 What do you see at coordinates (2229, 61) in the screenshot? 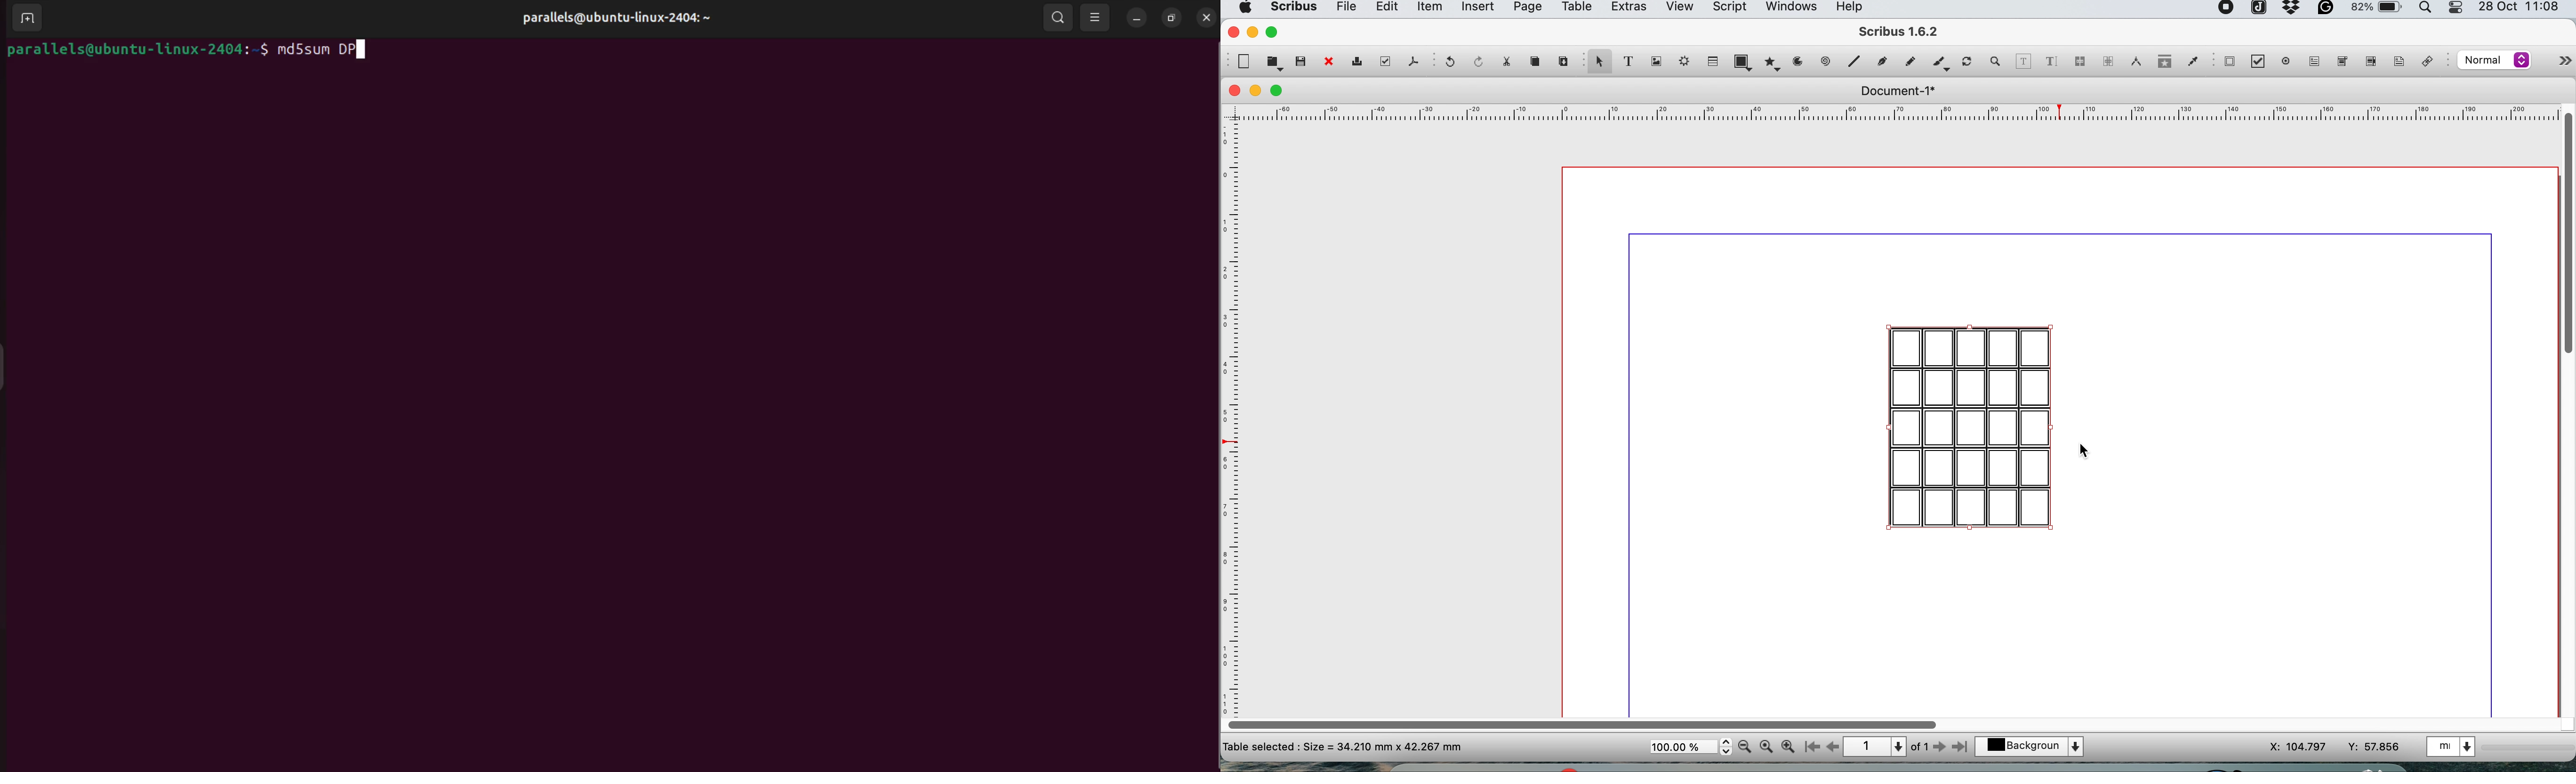
I see `pdf check button` at bounding box center [2229, 61].